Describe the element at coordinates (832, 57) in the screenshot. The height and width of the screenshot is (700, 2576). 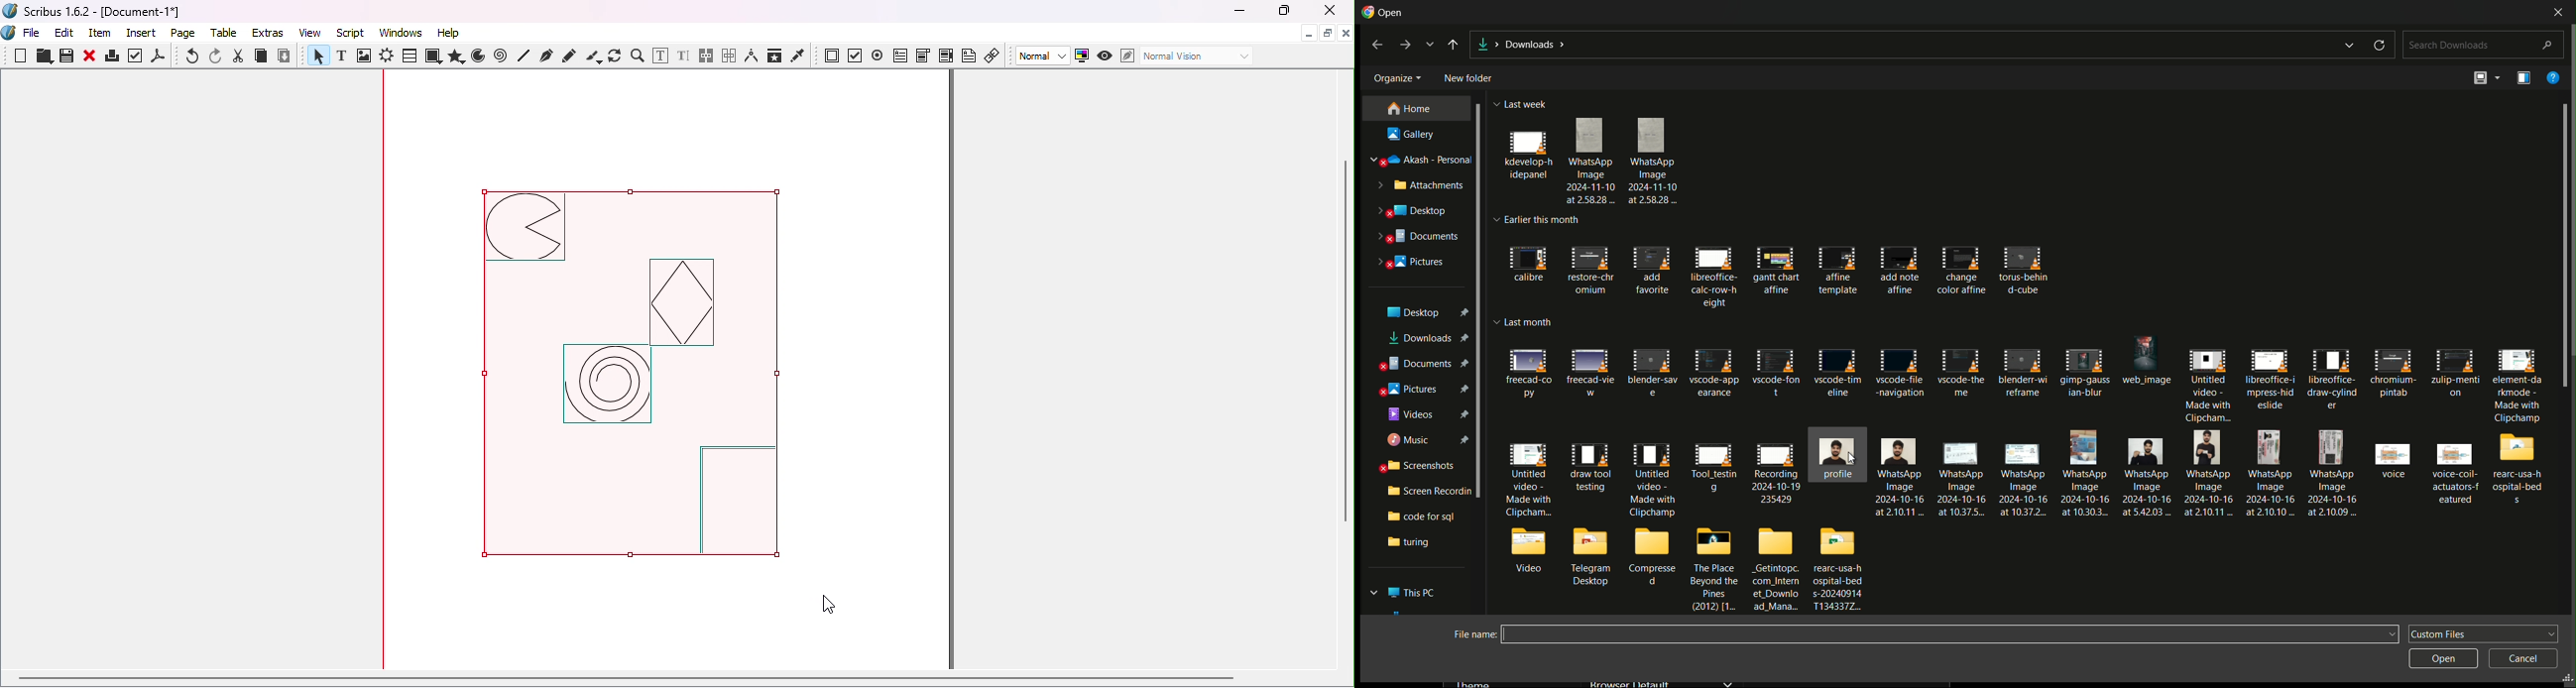
I see `PDF push button` at that location.